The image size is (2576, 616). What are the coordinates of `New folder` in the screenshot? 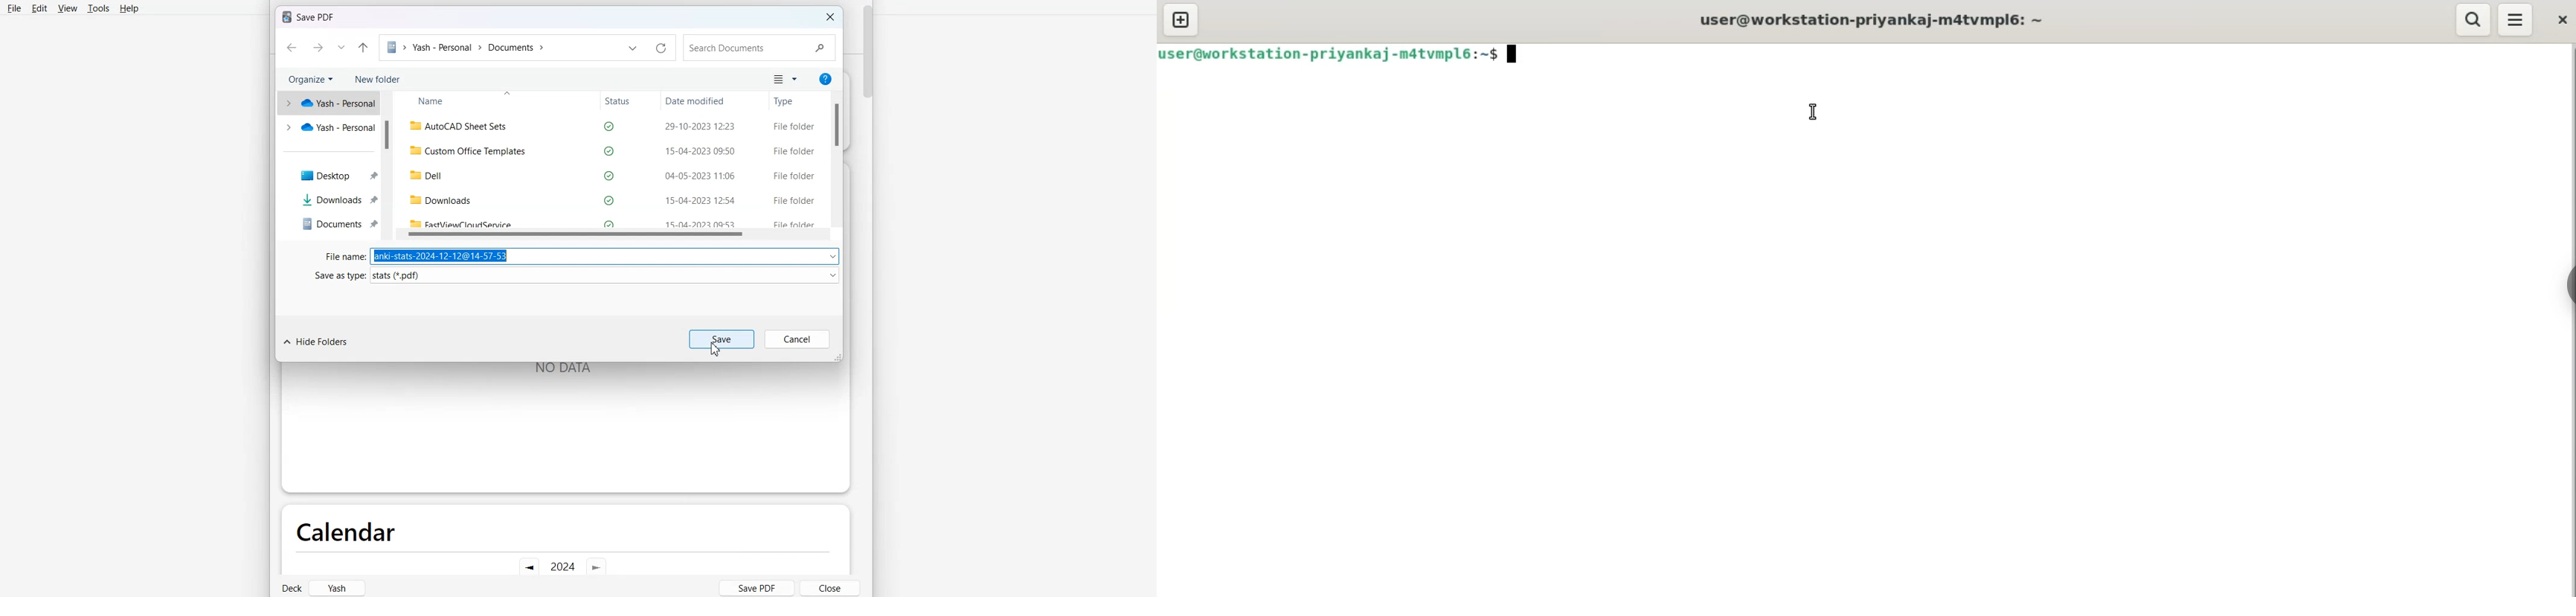 It's located at (383, 79).